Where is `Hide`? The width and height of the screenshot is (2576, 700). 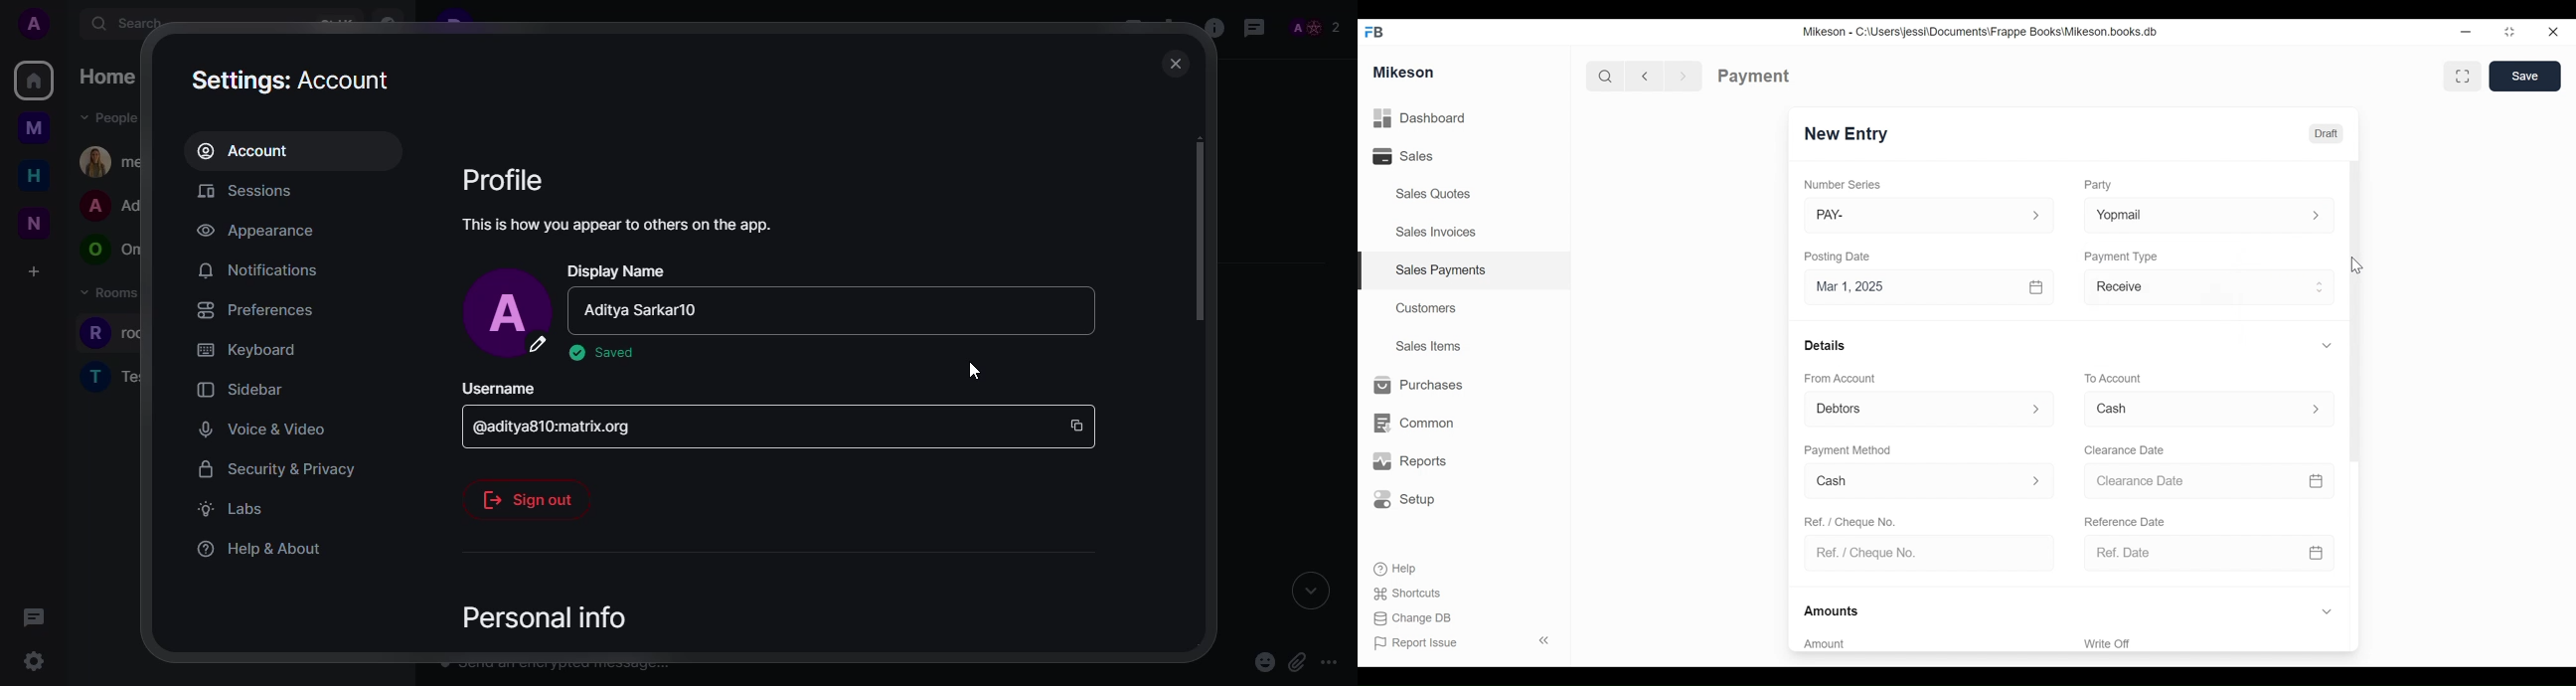 Hide is located at coordinates (2326, 344).